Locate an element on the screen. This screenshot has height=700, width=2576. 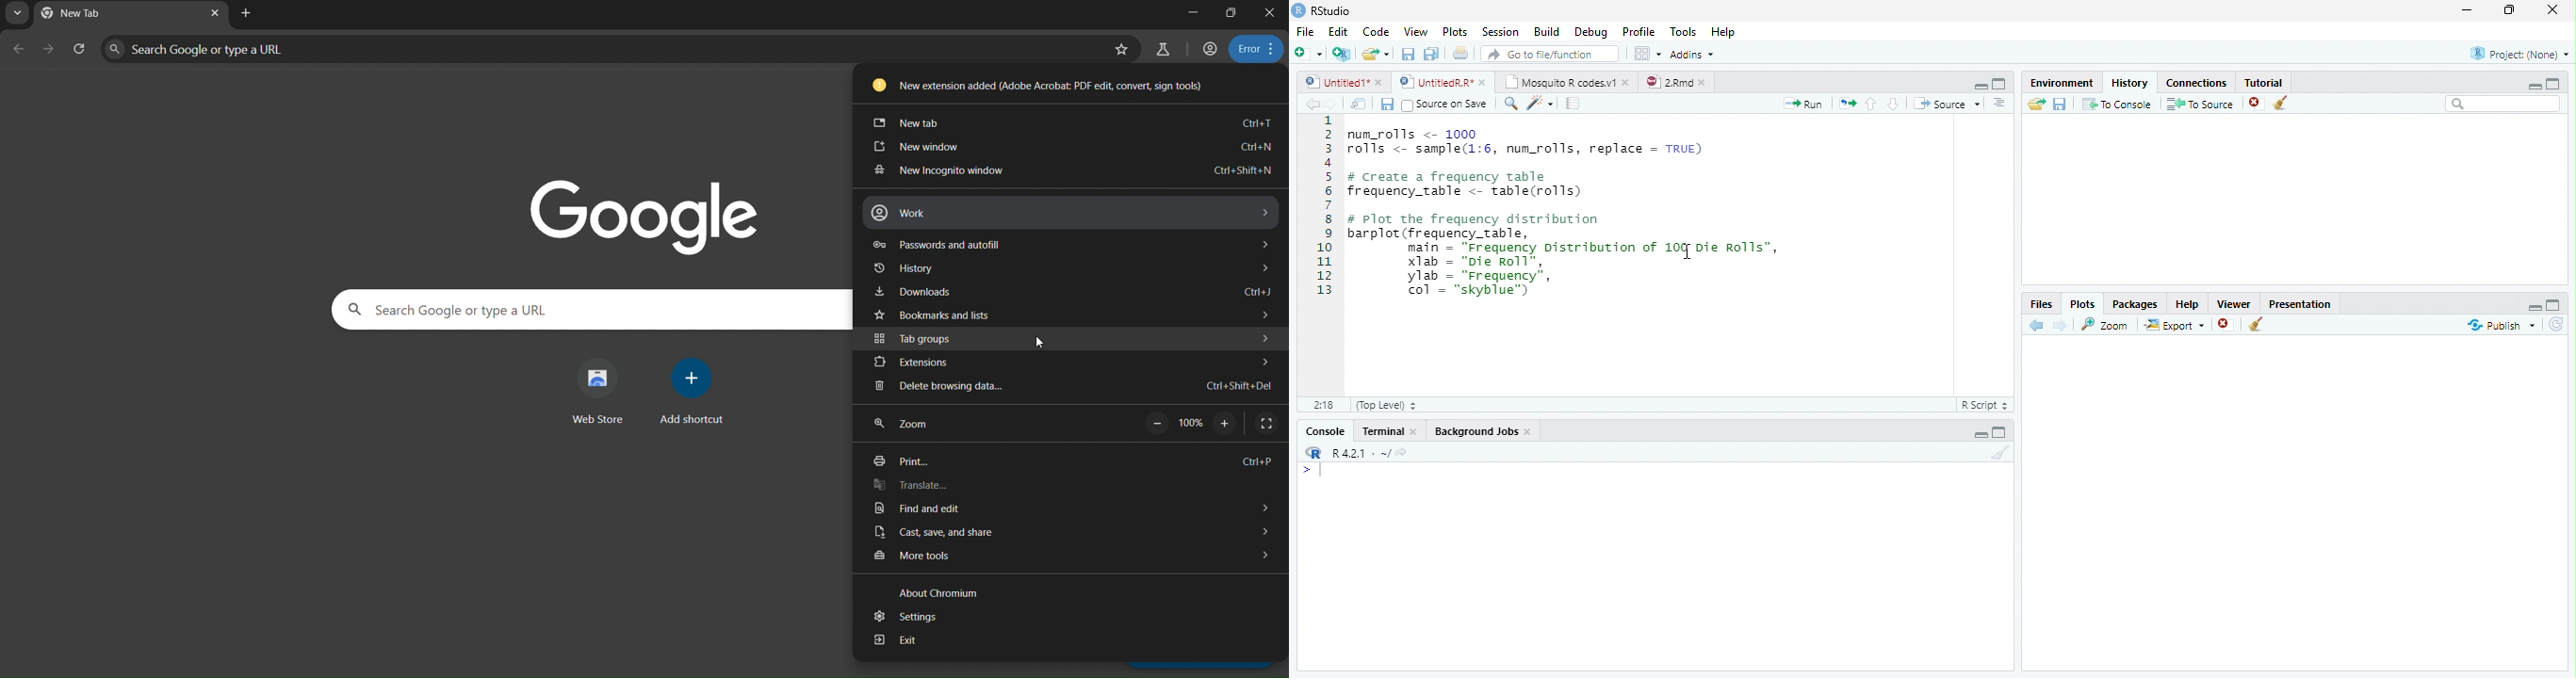
Print is located at coordinates (1460, 53).